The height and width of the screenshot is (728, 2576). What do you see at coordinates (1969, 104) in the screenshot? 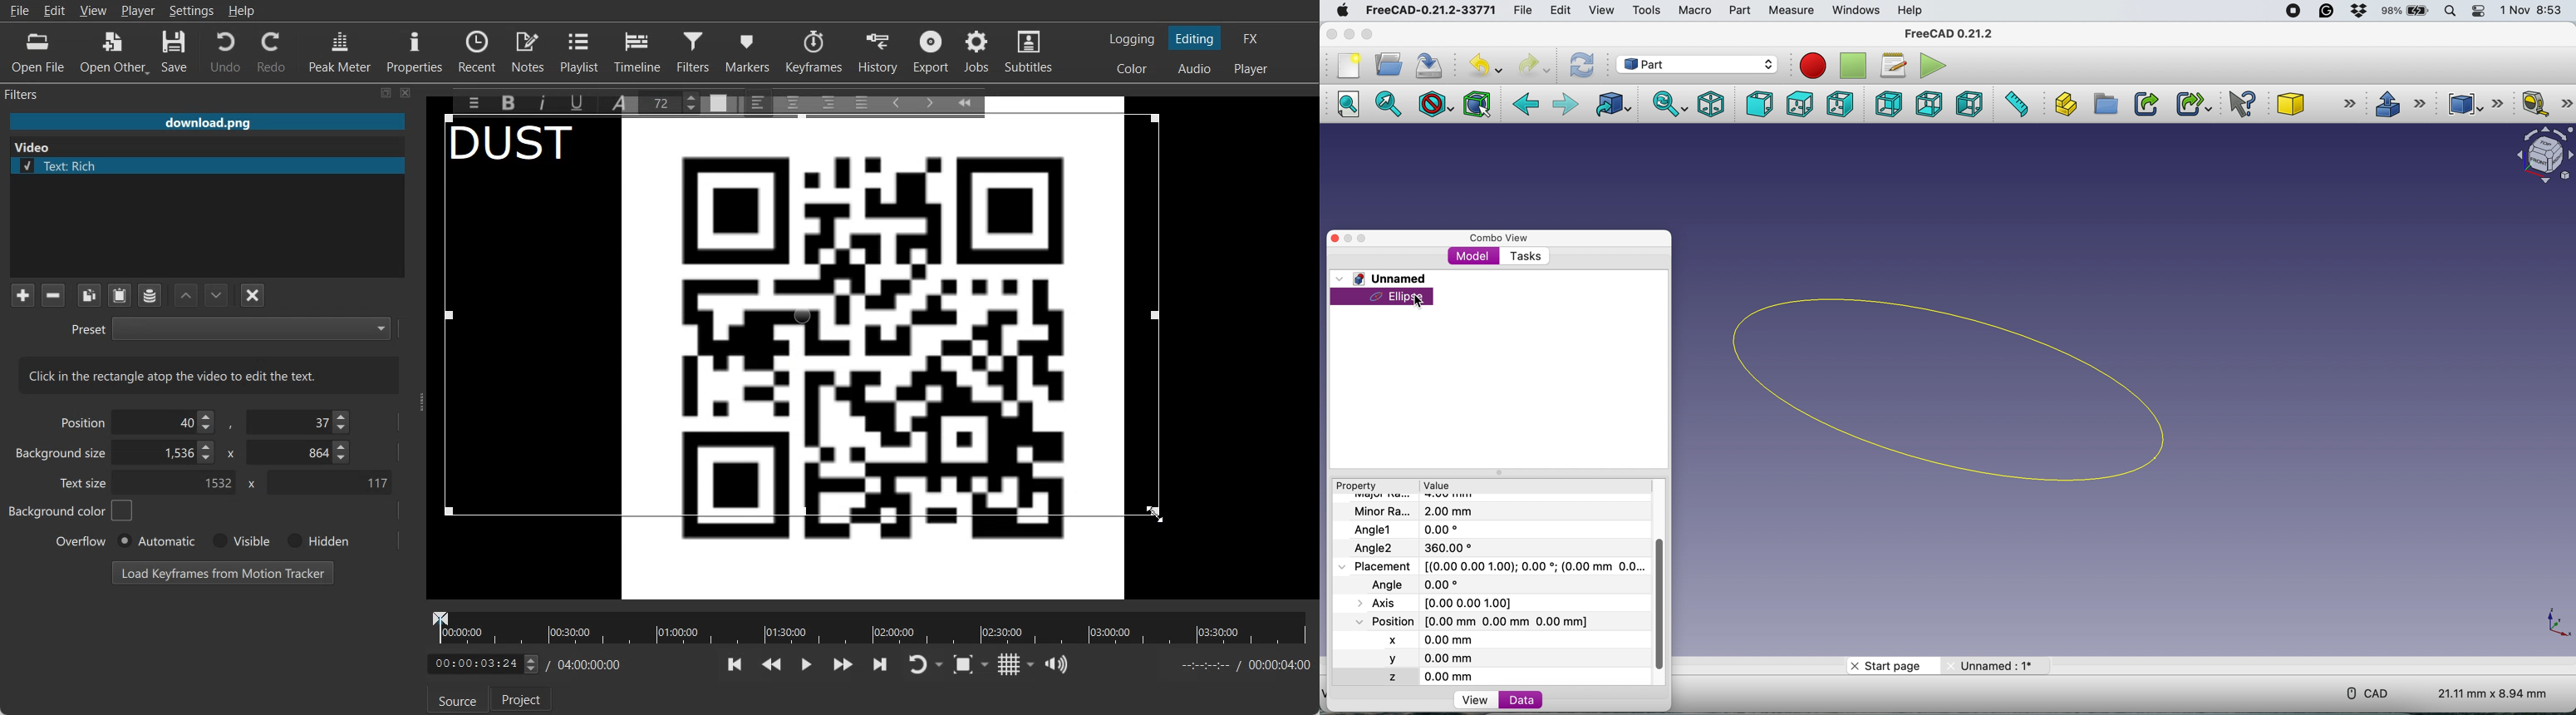
I see `left` at bounding box center [1969, 104].